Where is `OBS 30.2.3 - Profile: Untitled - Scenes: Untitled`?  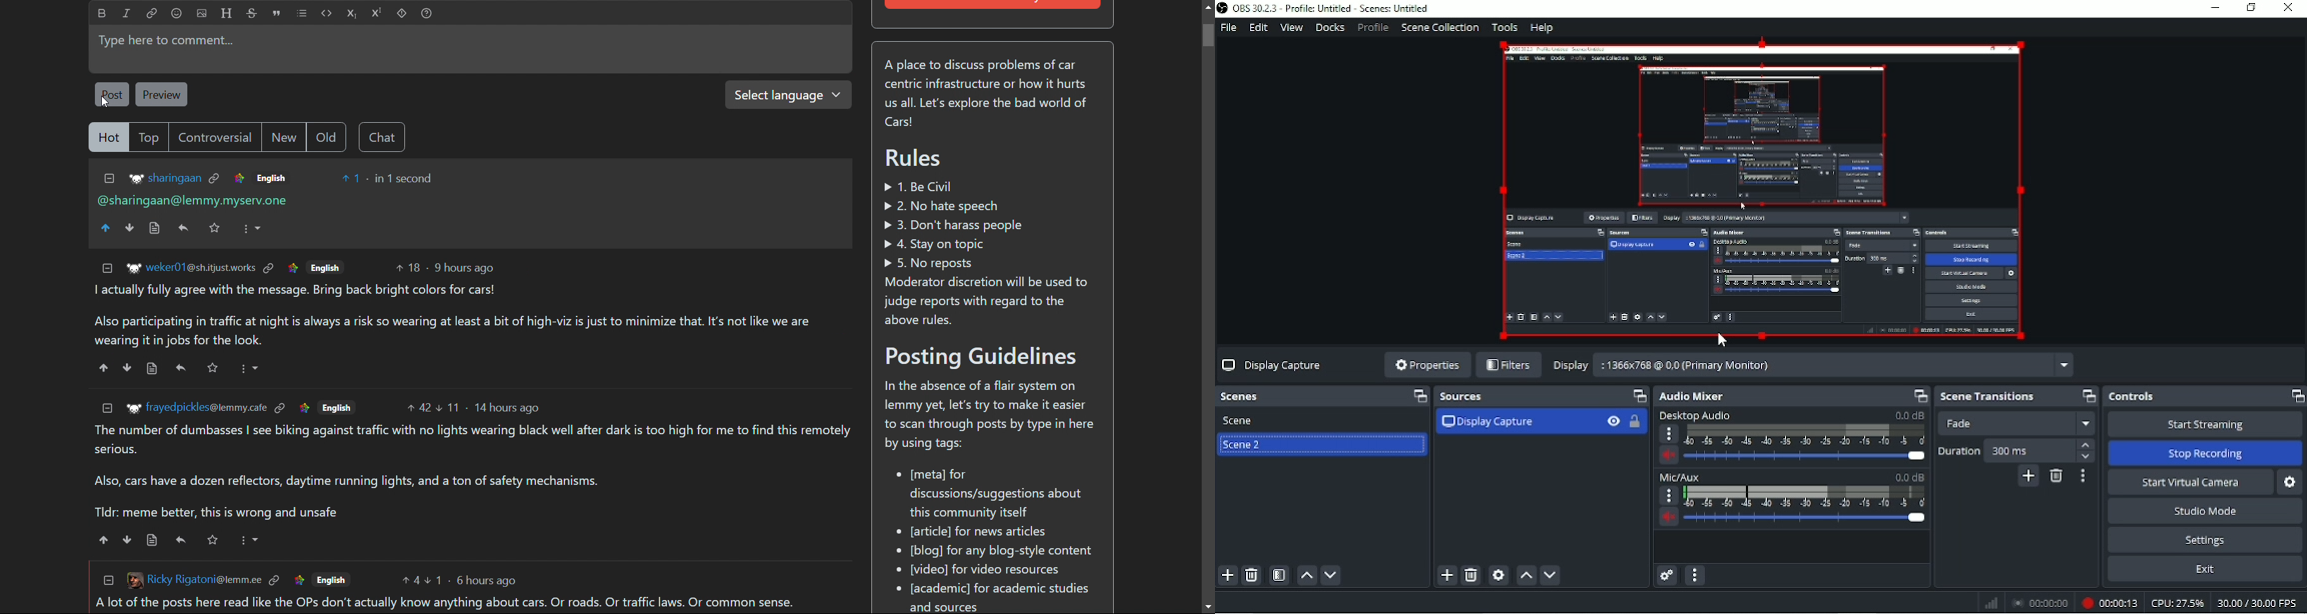 OBS 30.2.3 - Profile: Untitled - Scenes: Untitled is located at coordinates (1324, 8).